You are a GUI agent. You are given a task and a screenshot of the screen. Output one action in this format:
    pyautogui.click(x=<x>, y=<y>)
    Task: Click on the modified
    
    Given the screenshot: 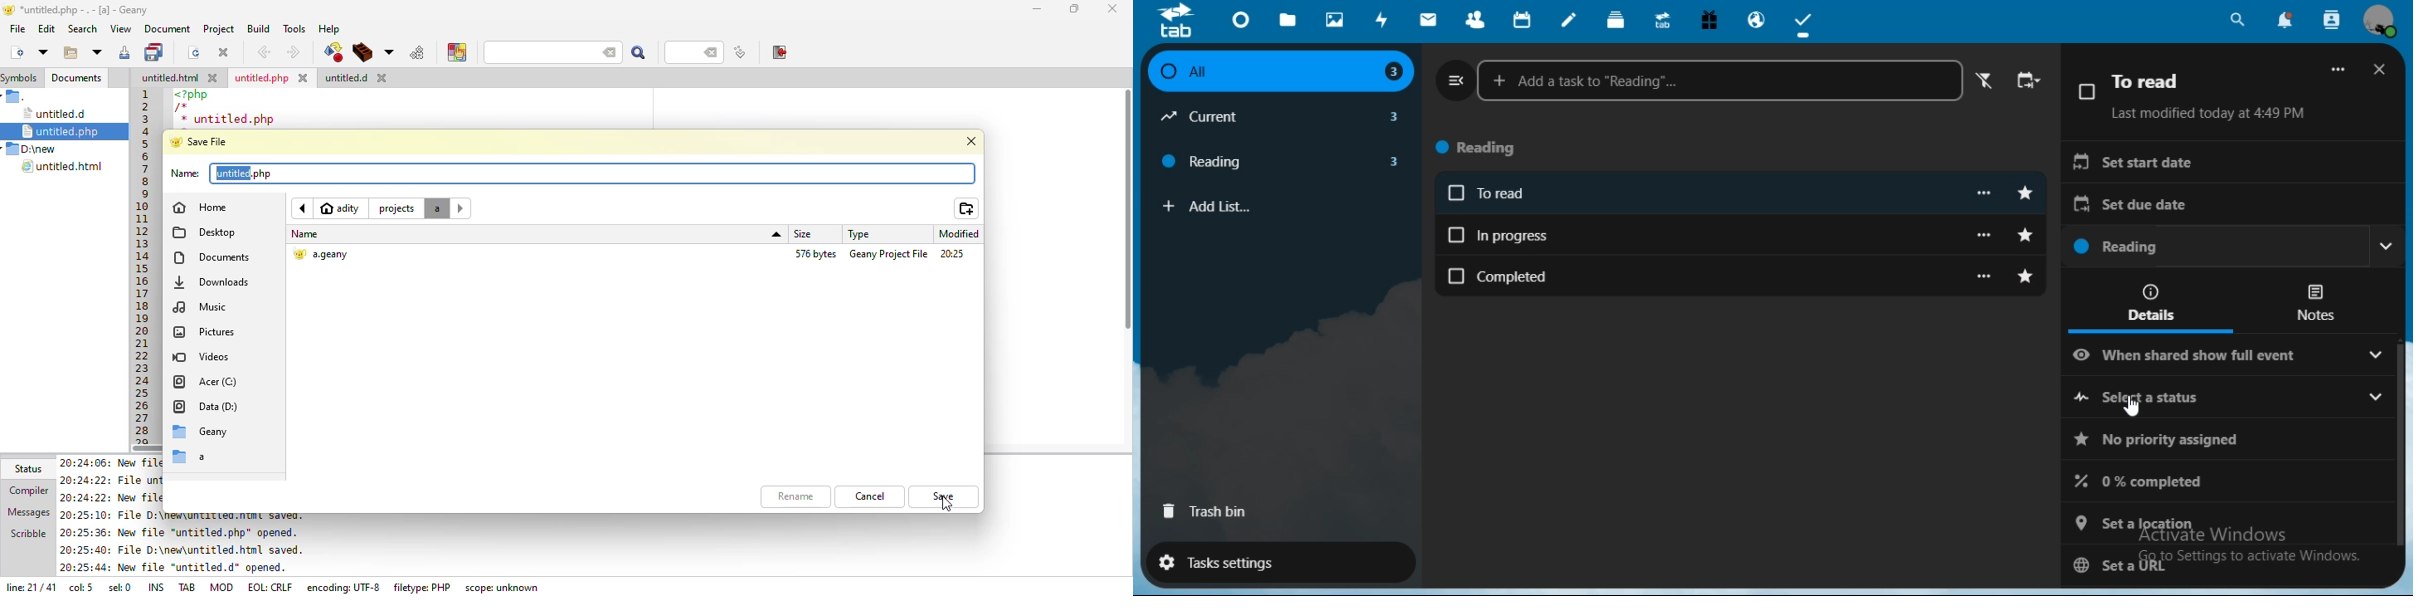 What is the action you would take?
    pyautogui.click(x=964, y=234)
    